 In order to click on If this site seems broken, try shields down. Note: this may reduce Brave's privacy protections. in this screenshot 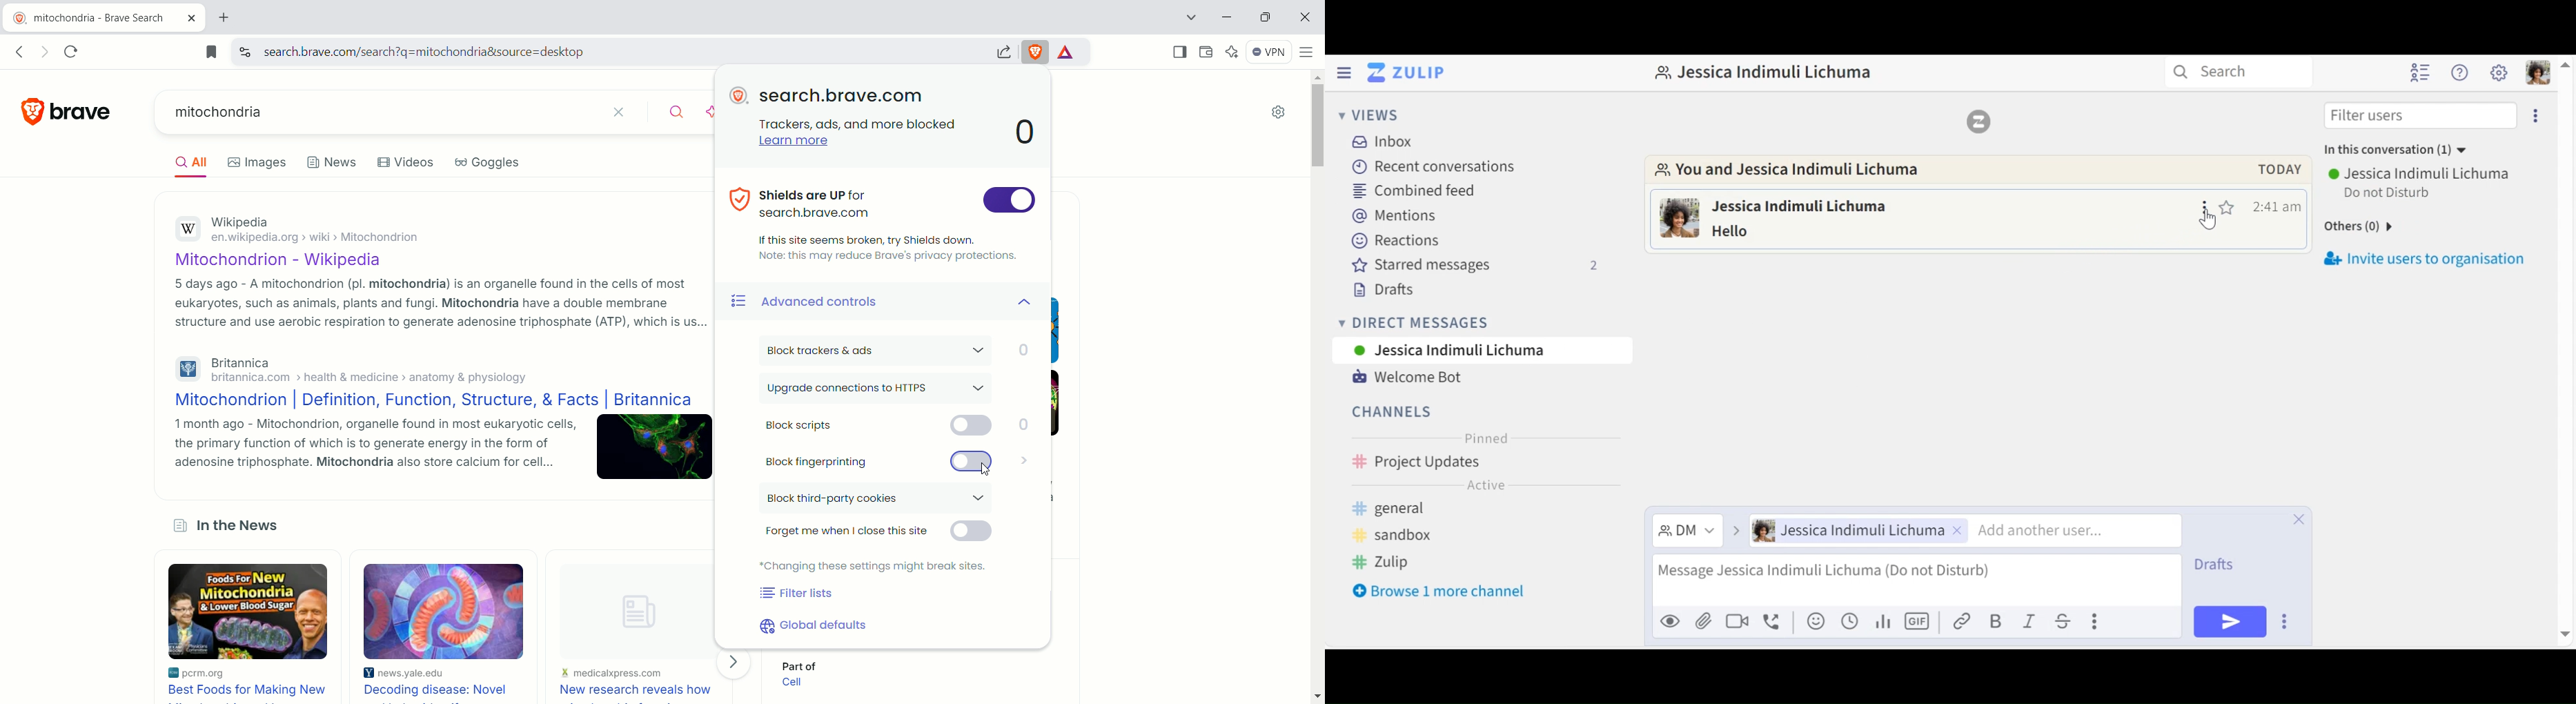, I will do `click(889, 246)`.